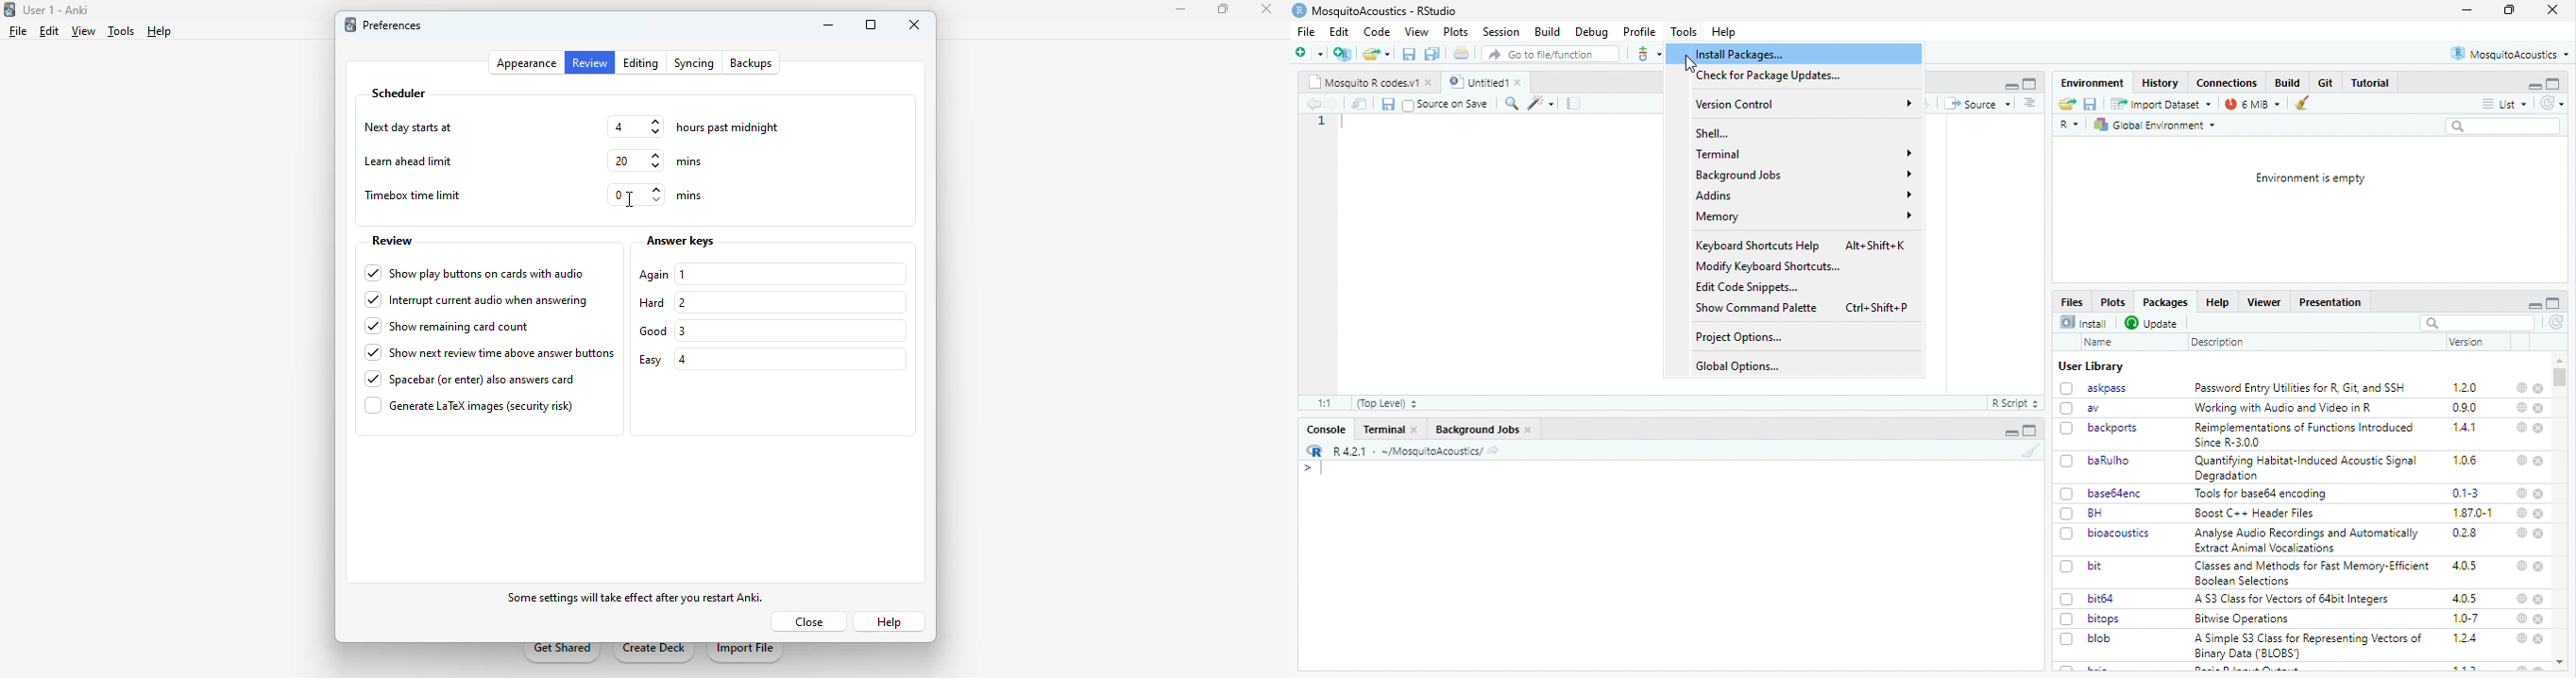 The image size is (2576, 700). I want to click on close, so click(2540, 534).